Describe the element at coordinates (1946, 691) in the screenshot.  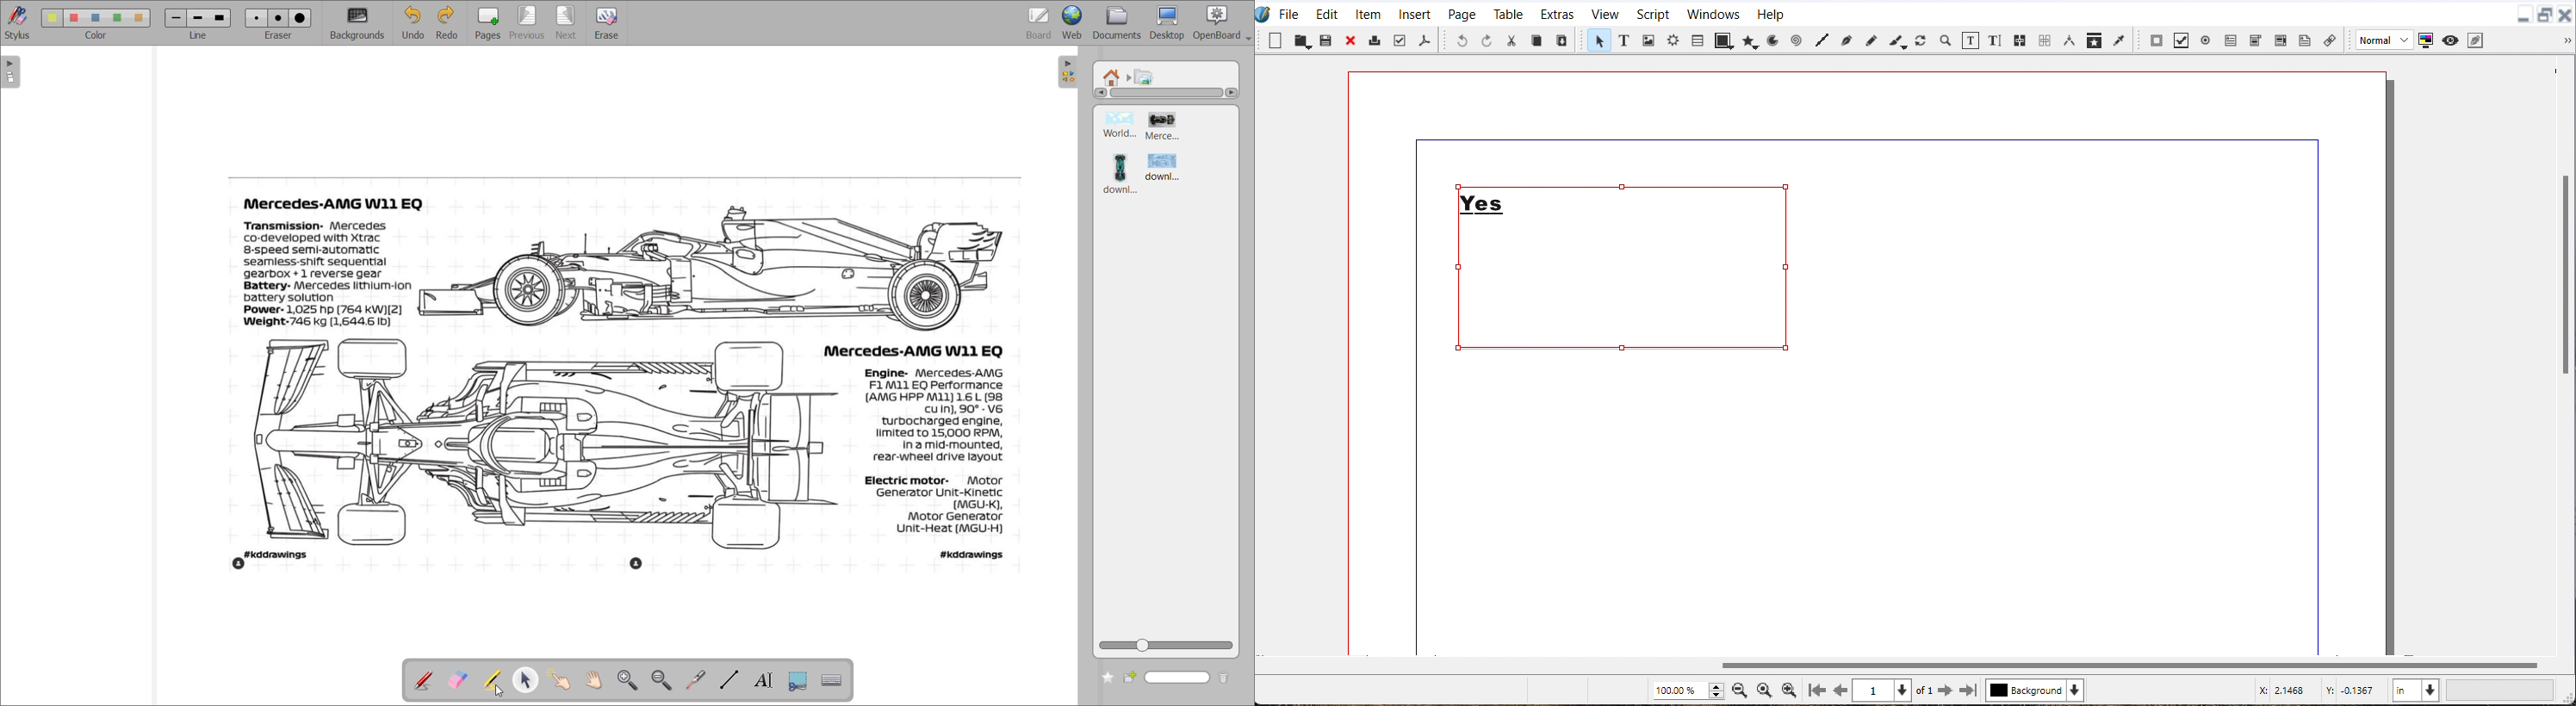
I see `Go to next Page` at that location.